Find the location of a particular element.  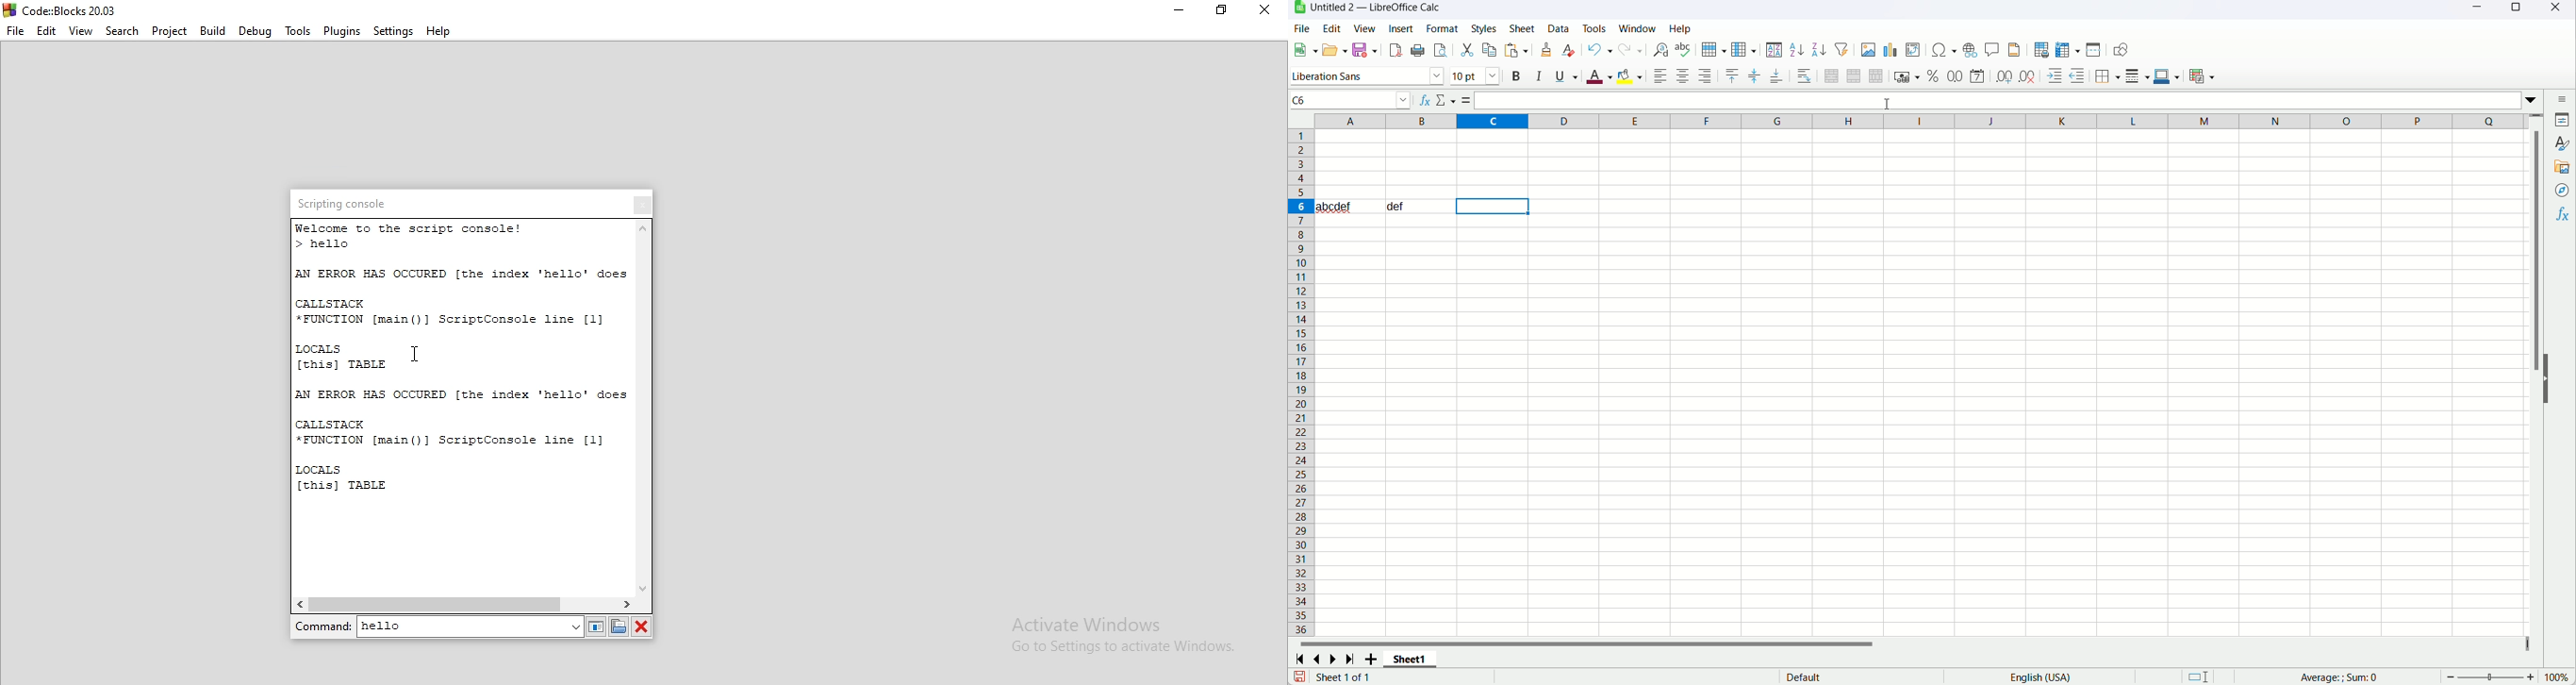

format as date is located at coordinates (1977, 75).